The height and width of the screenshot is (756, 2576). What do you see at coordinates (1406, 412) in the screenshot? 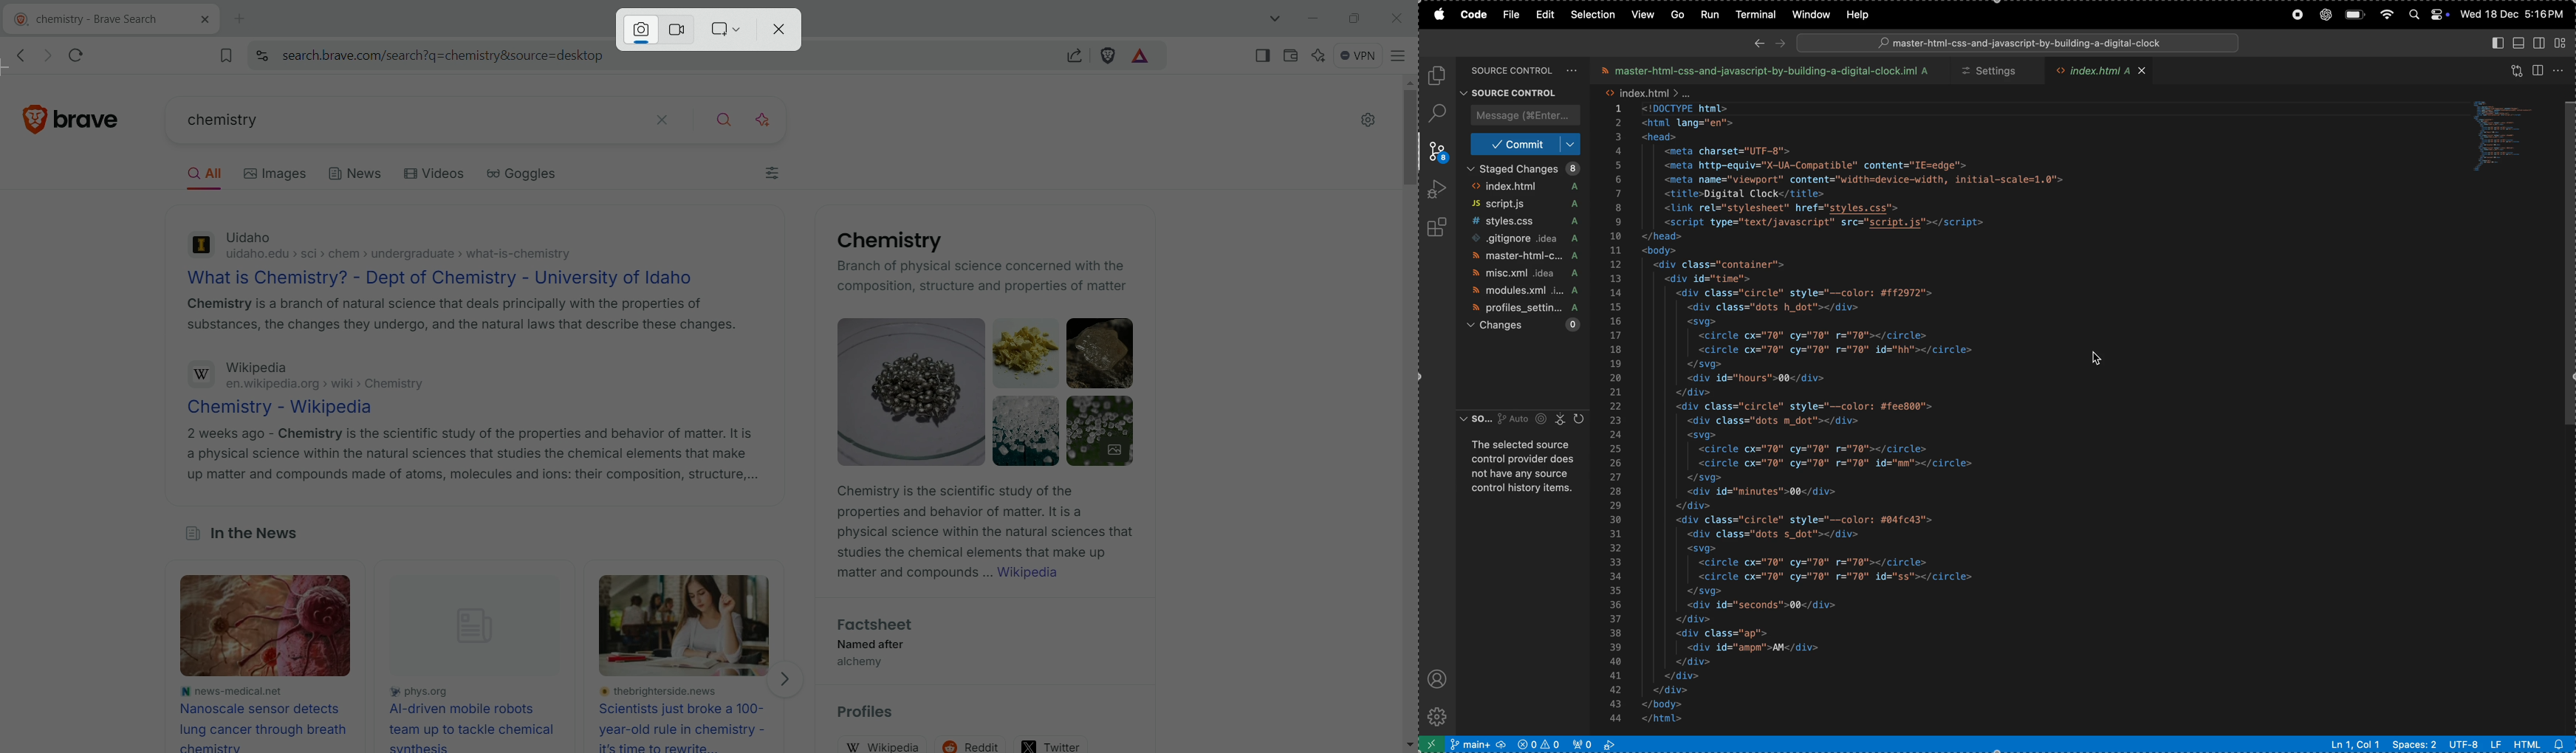
I see `vertical scroll bar` at bounding box center [1406, 412].